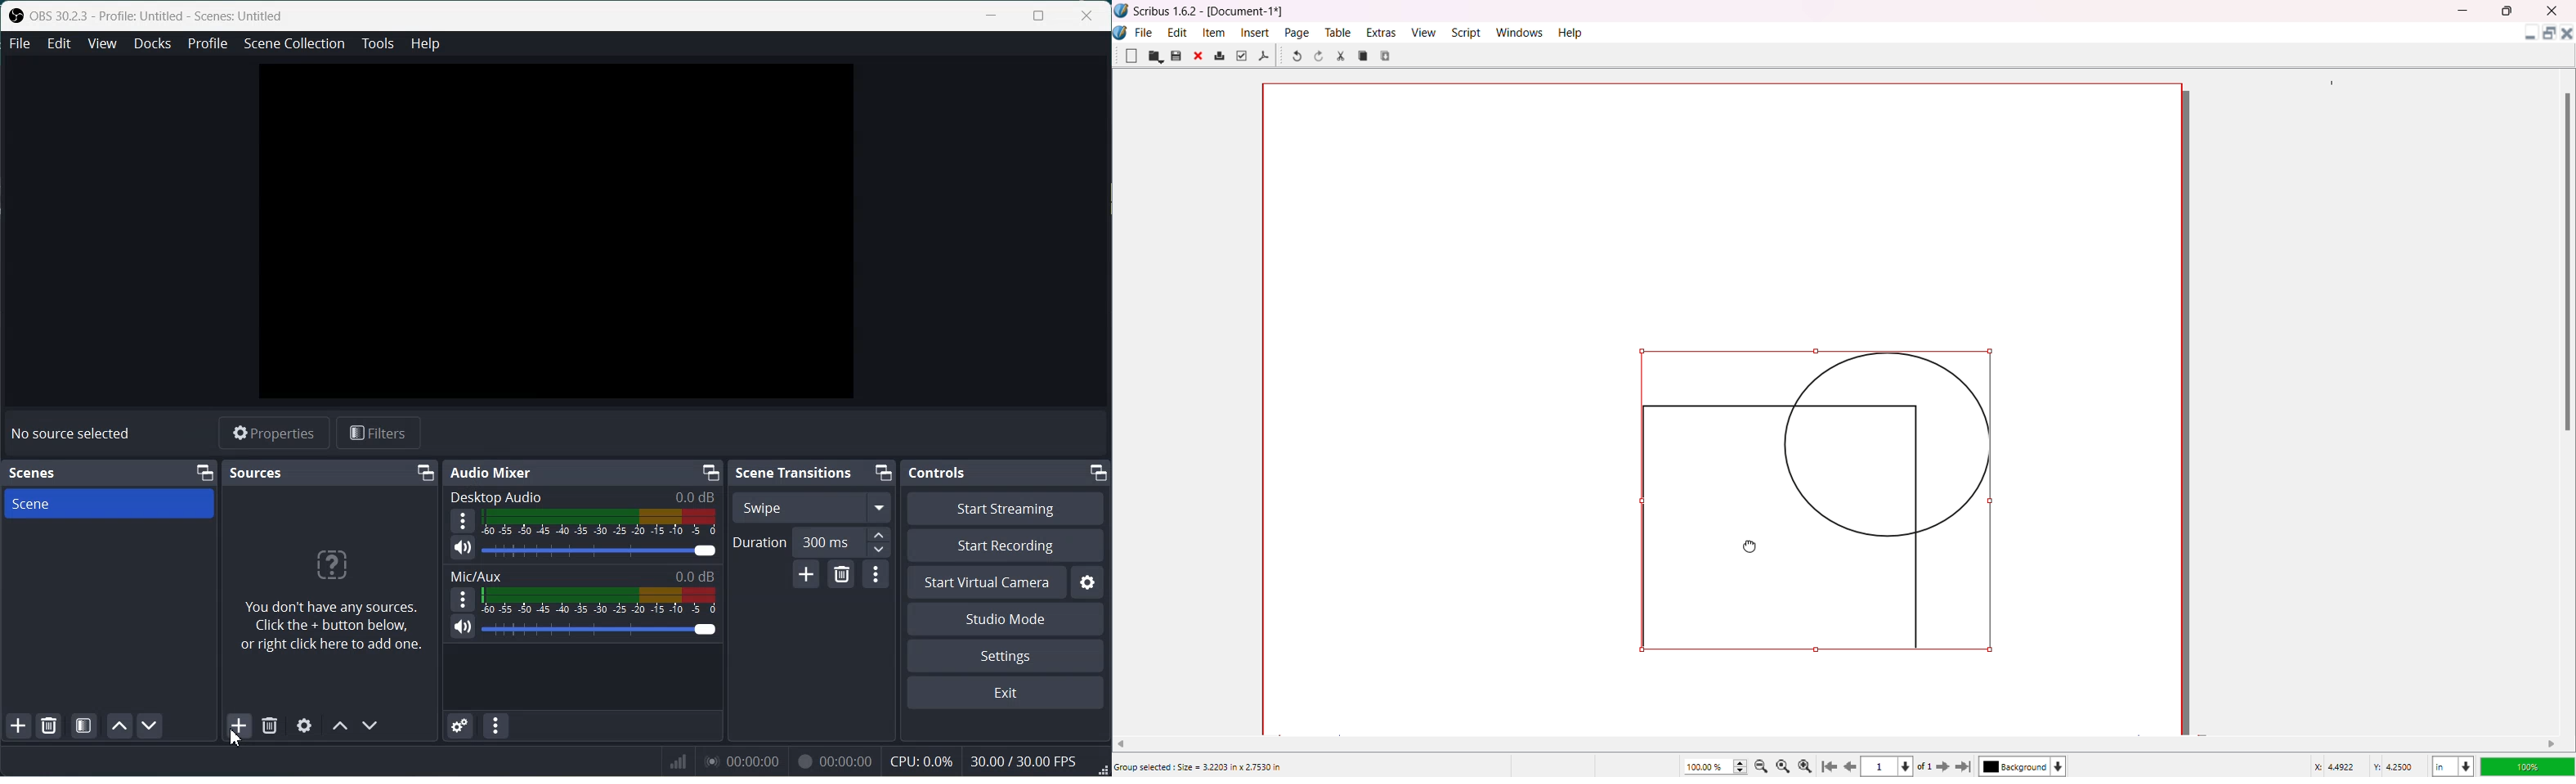  I want to click on Insert, so click(1257, 32).